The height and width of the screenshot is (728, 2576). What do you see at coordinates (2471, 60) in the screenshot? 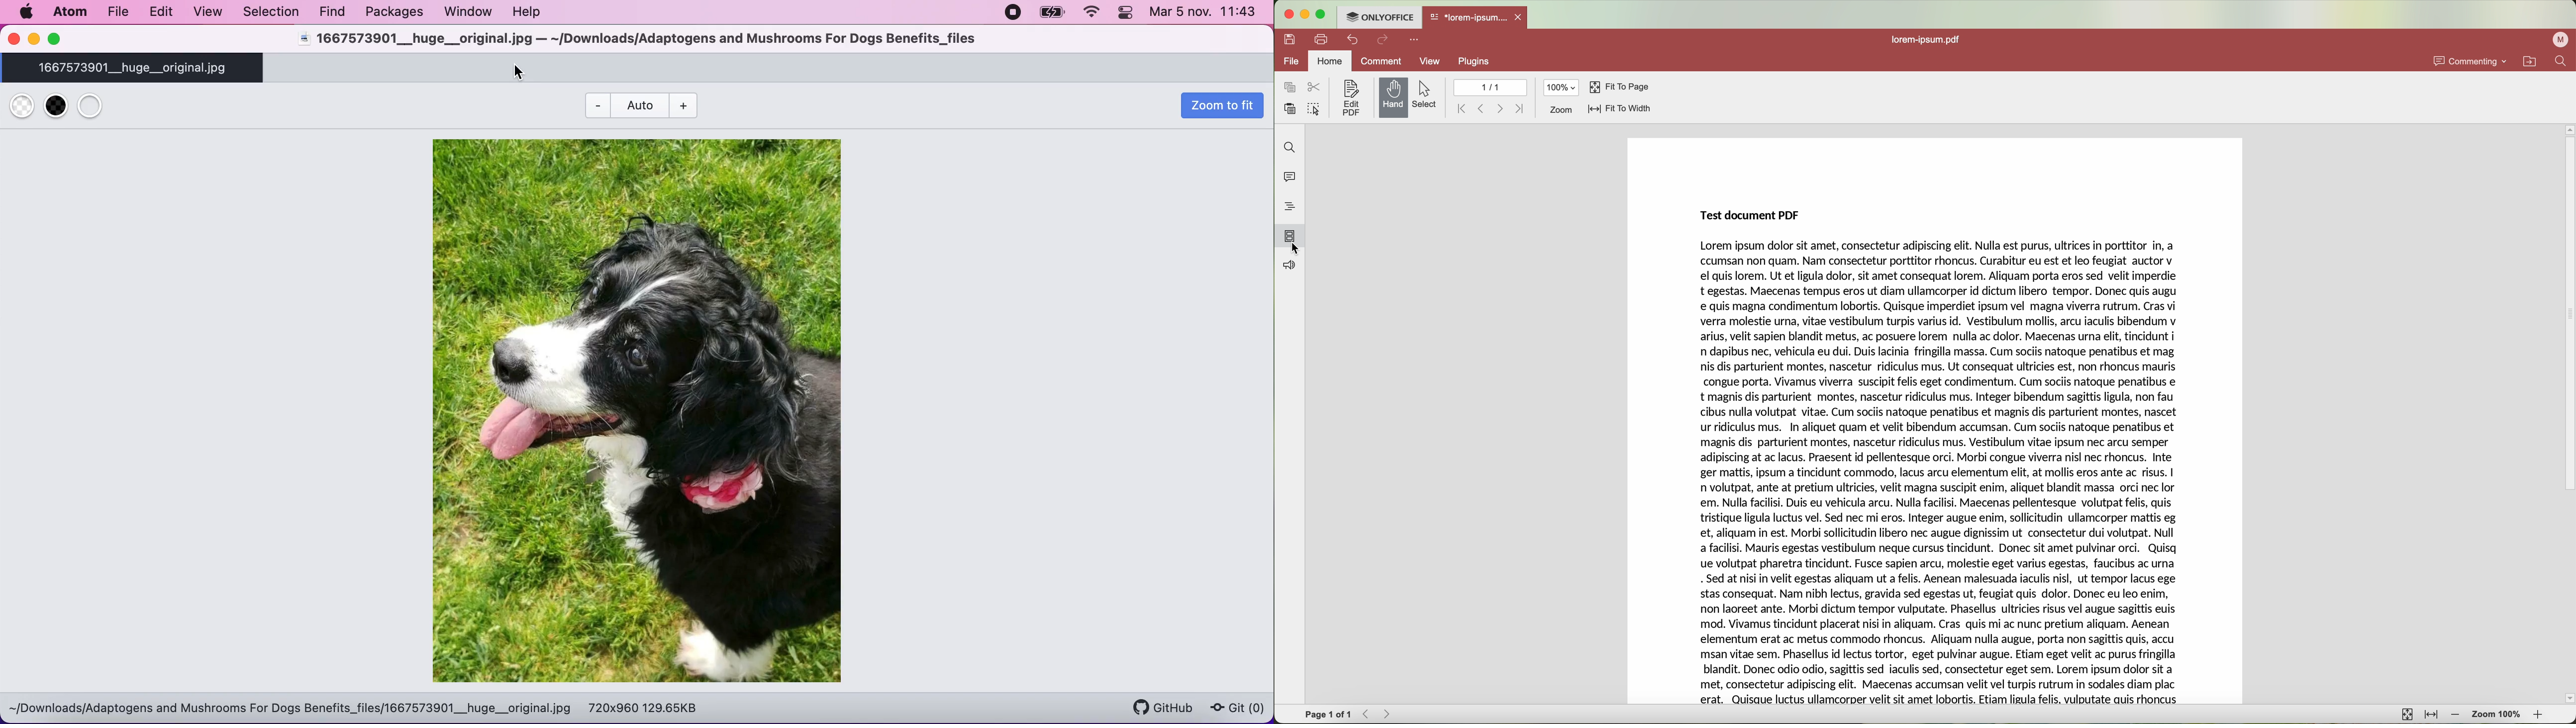
I see `commenting` at bounding box center [2471, 60].